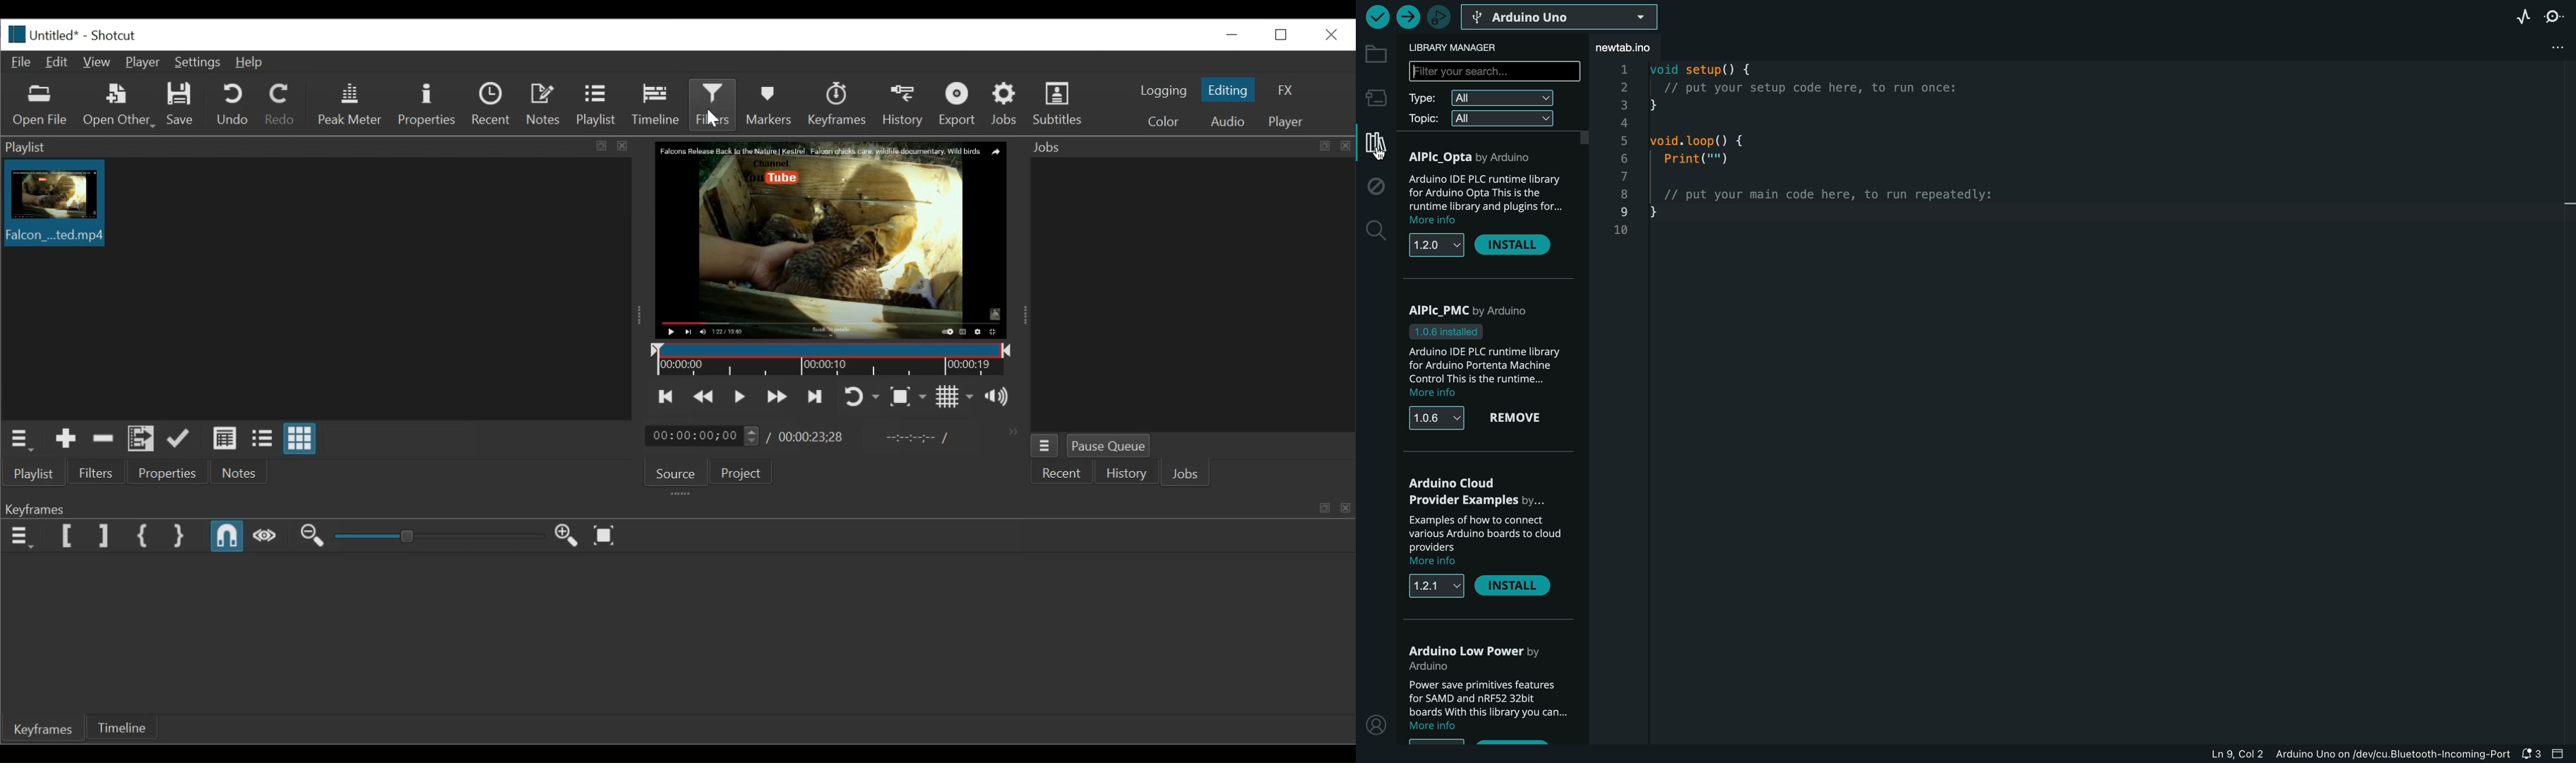 The image size is (2576, 784). Describe the element at coordinates (21, 536) in the screenshot. I see `Keyframe menu` at that location.